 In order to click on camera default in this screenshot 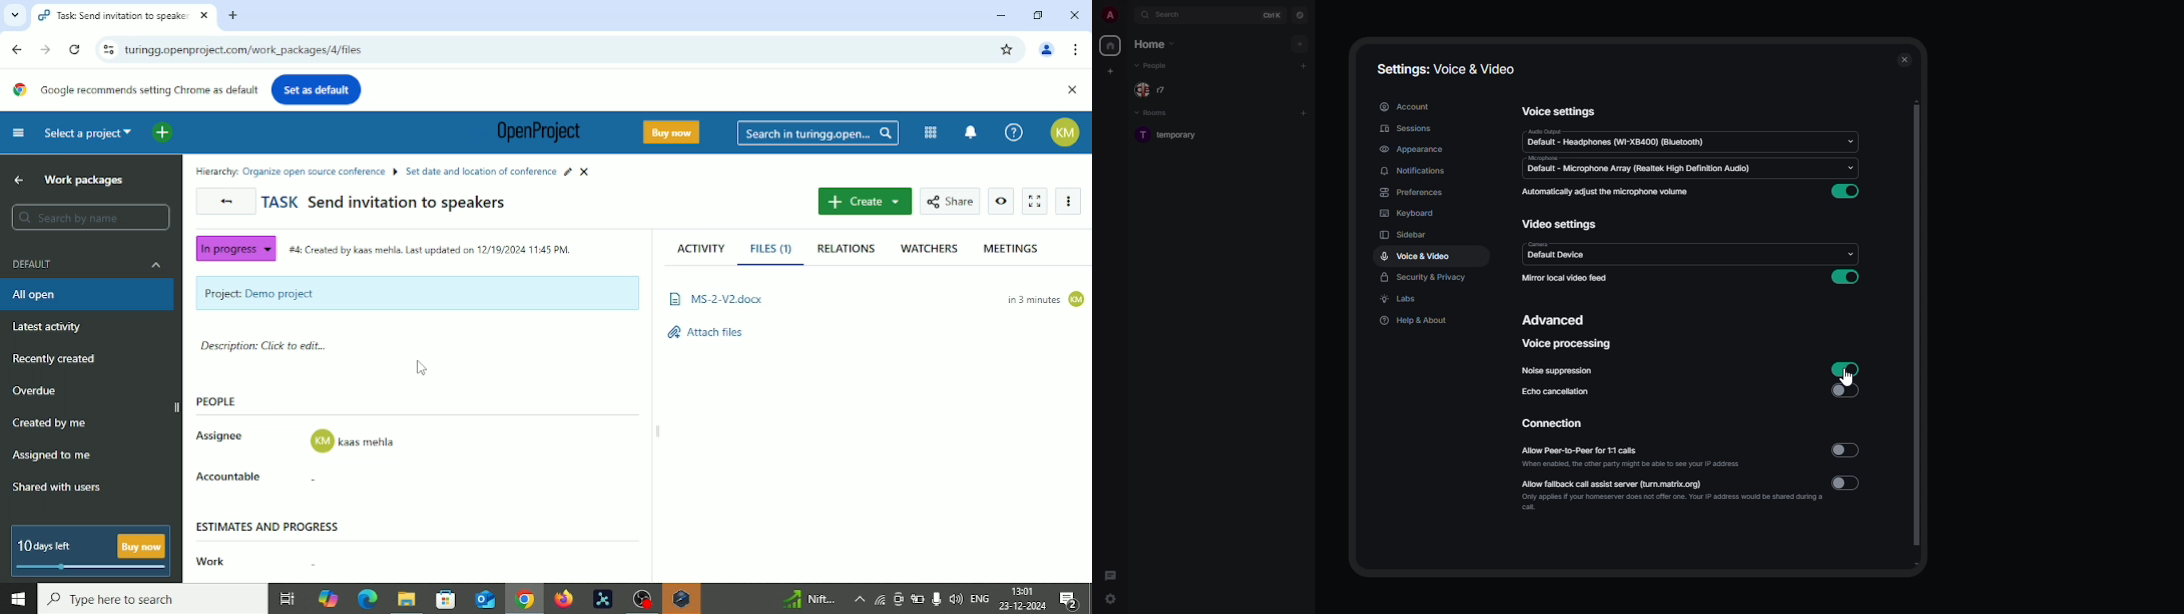, I will do `click(1555, 253)`.